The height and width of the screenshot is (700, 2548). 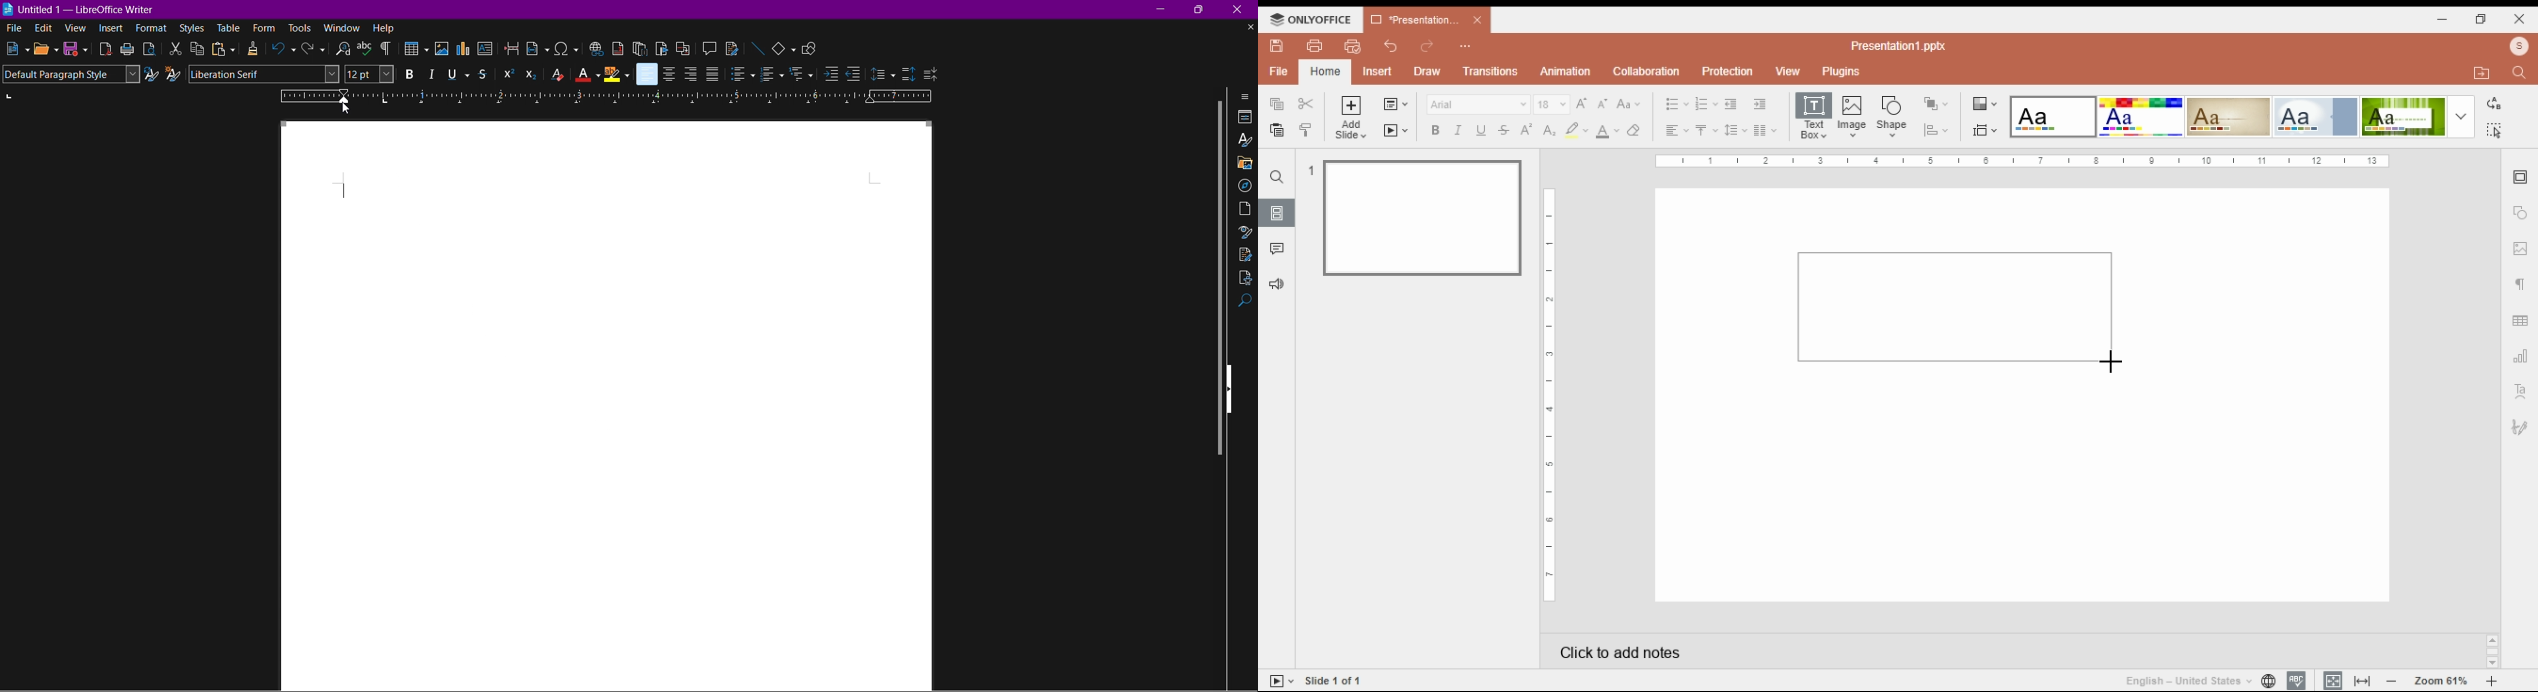 I want to click on insert image, so click(x=1853, y=118).